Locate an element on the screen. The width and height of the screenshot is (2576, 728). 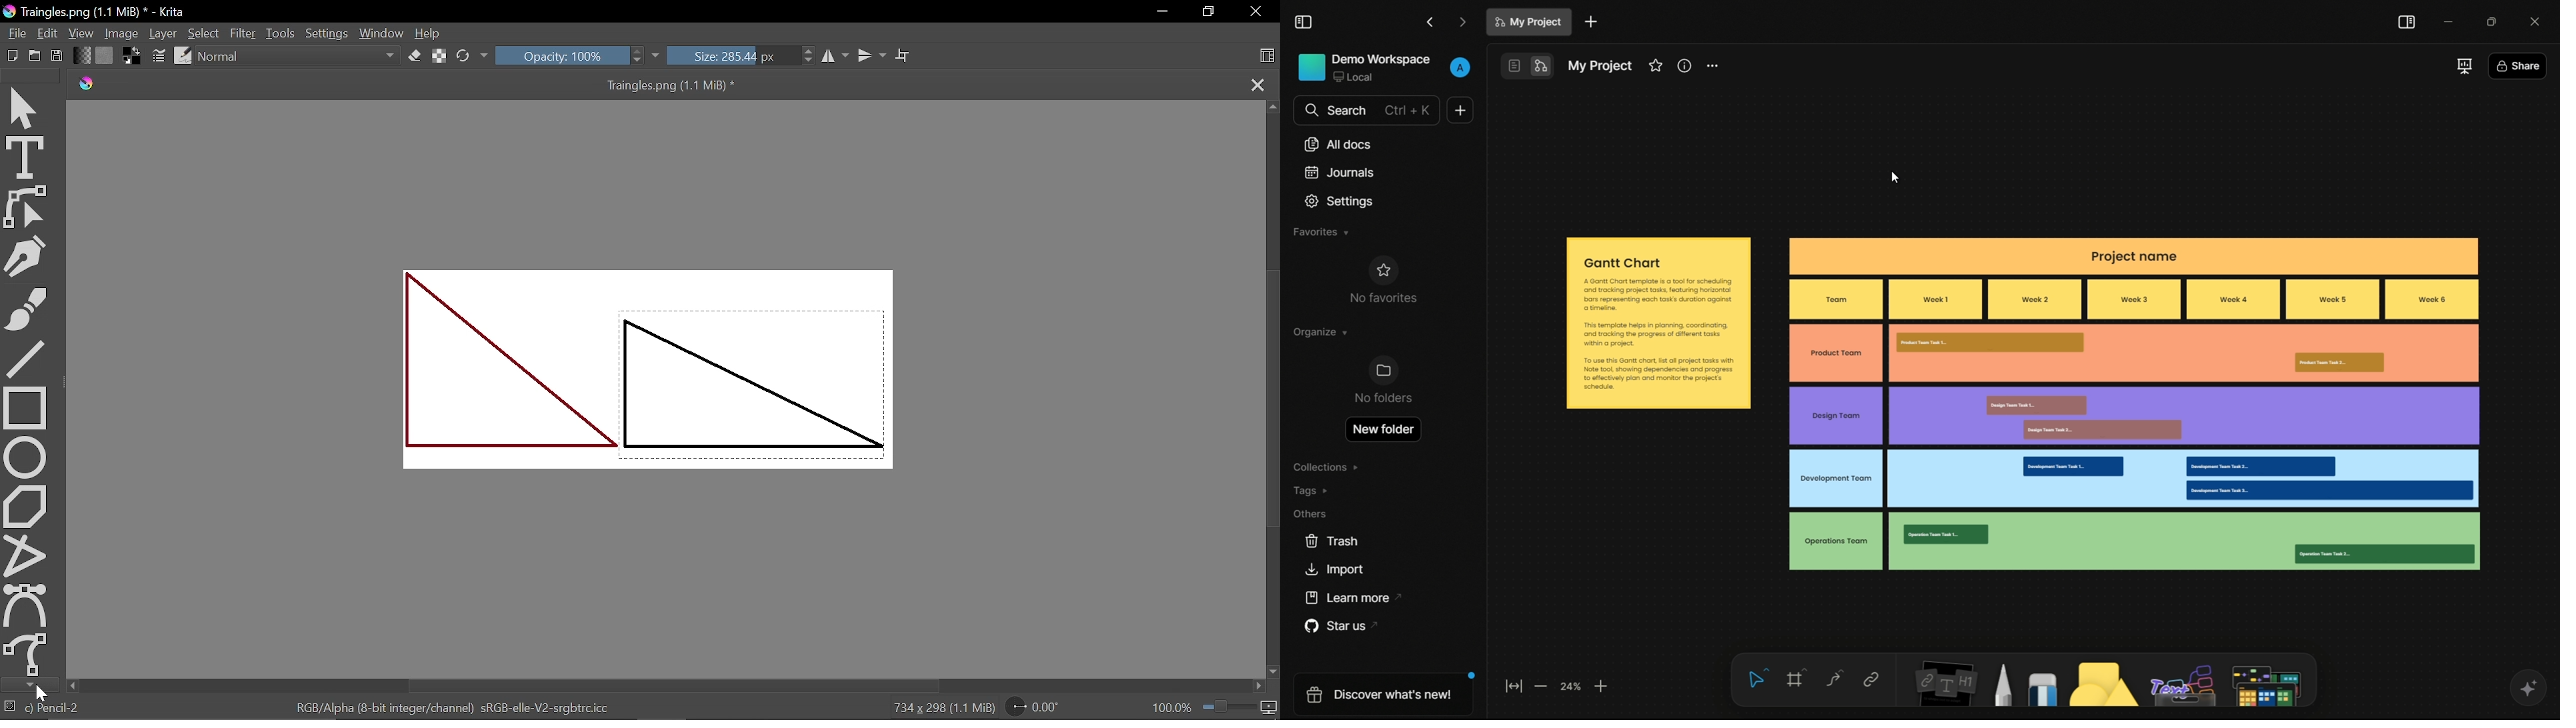
organize is located at coordinates (1321, 332).